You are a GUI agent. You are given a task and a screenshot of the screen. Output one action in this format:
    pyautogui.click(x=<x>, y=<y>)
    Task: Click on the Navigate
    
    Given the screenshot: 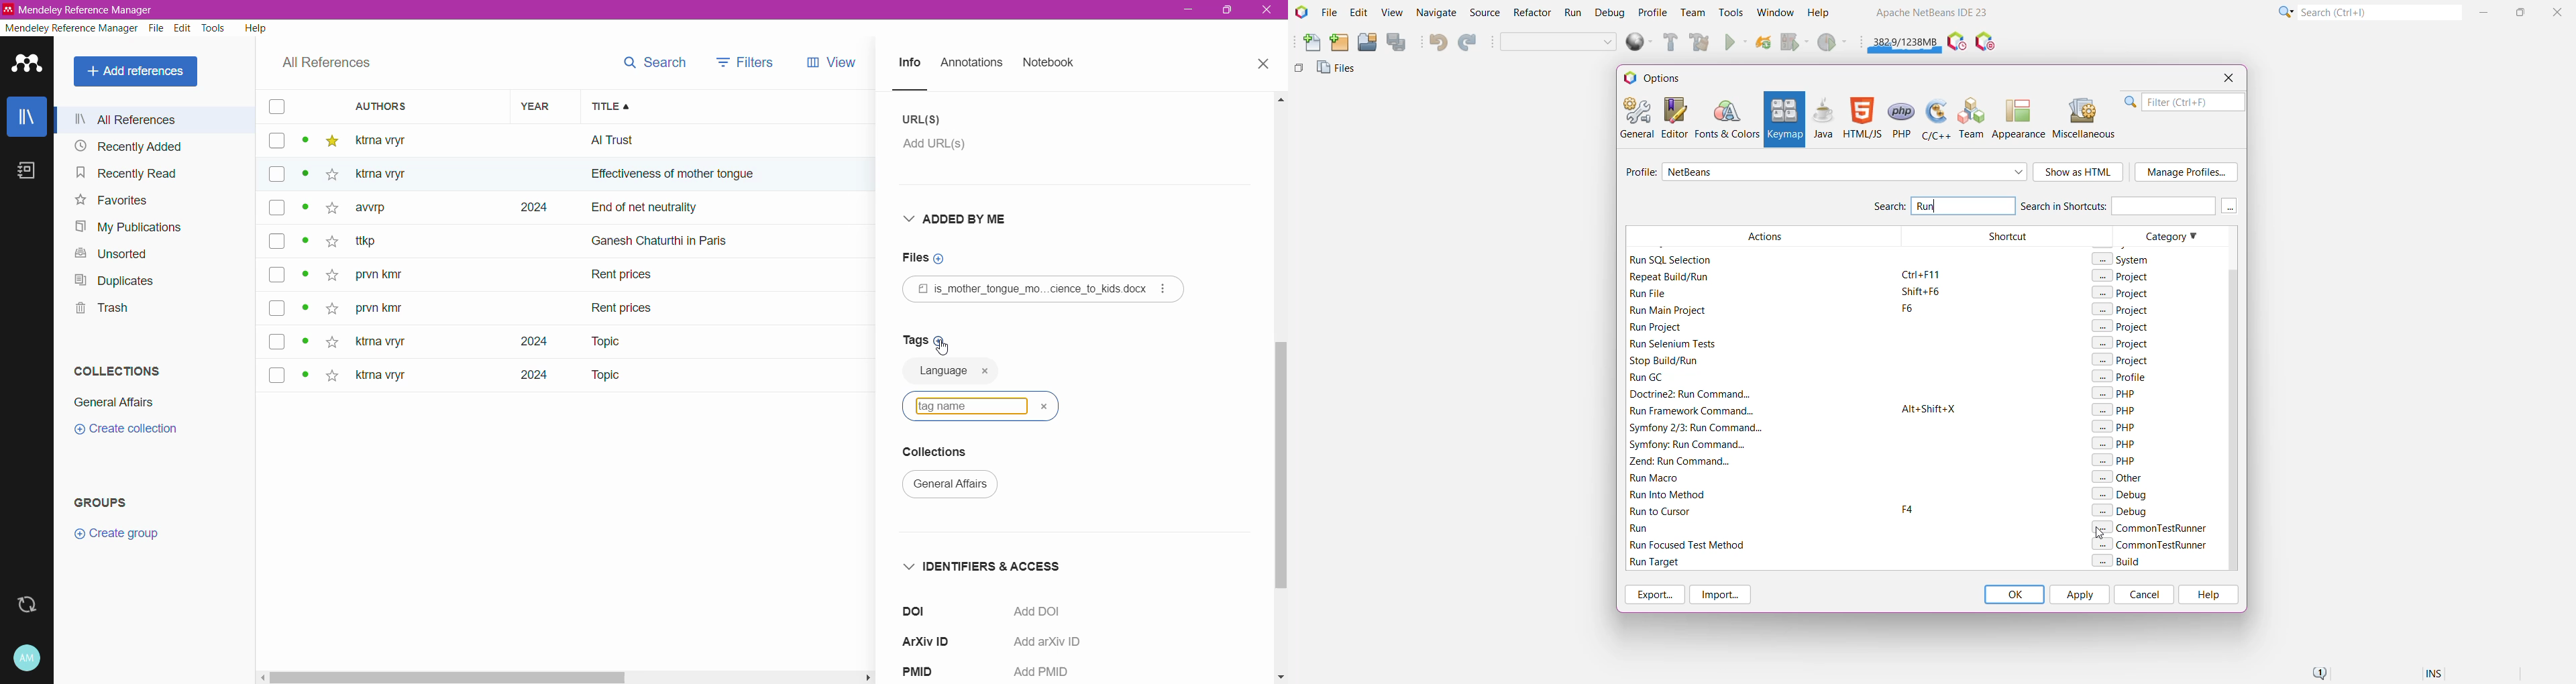 What is the action you would take?
    pyautogui.click(x=1437, y=13)
    